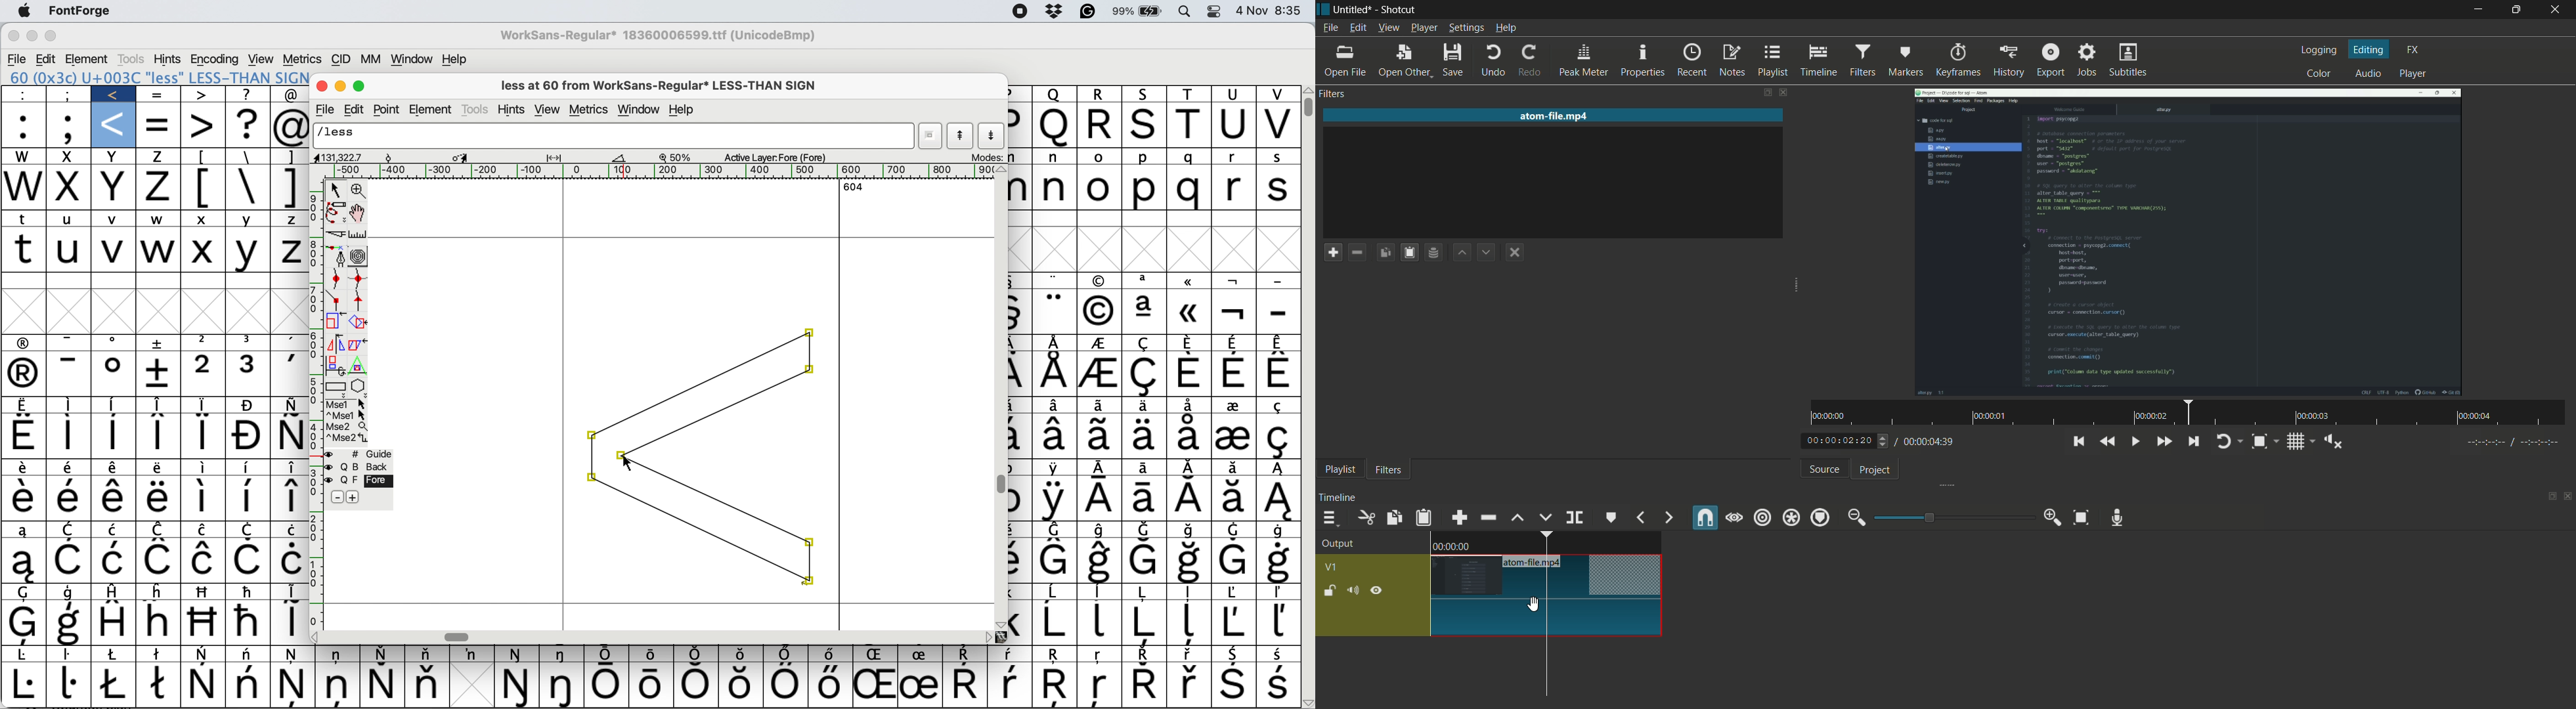  What do you see at coordinates (2548, 498) in the screenshot?
I see `change layout` at bounding box center [2548, 498].